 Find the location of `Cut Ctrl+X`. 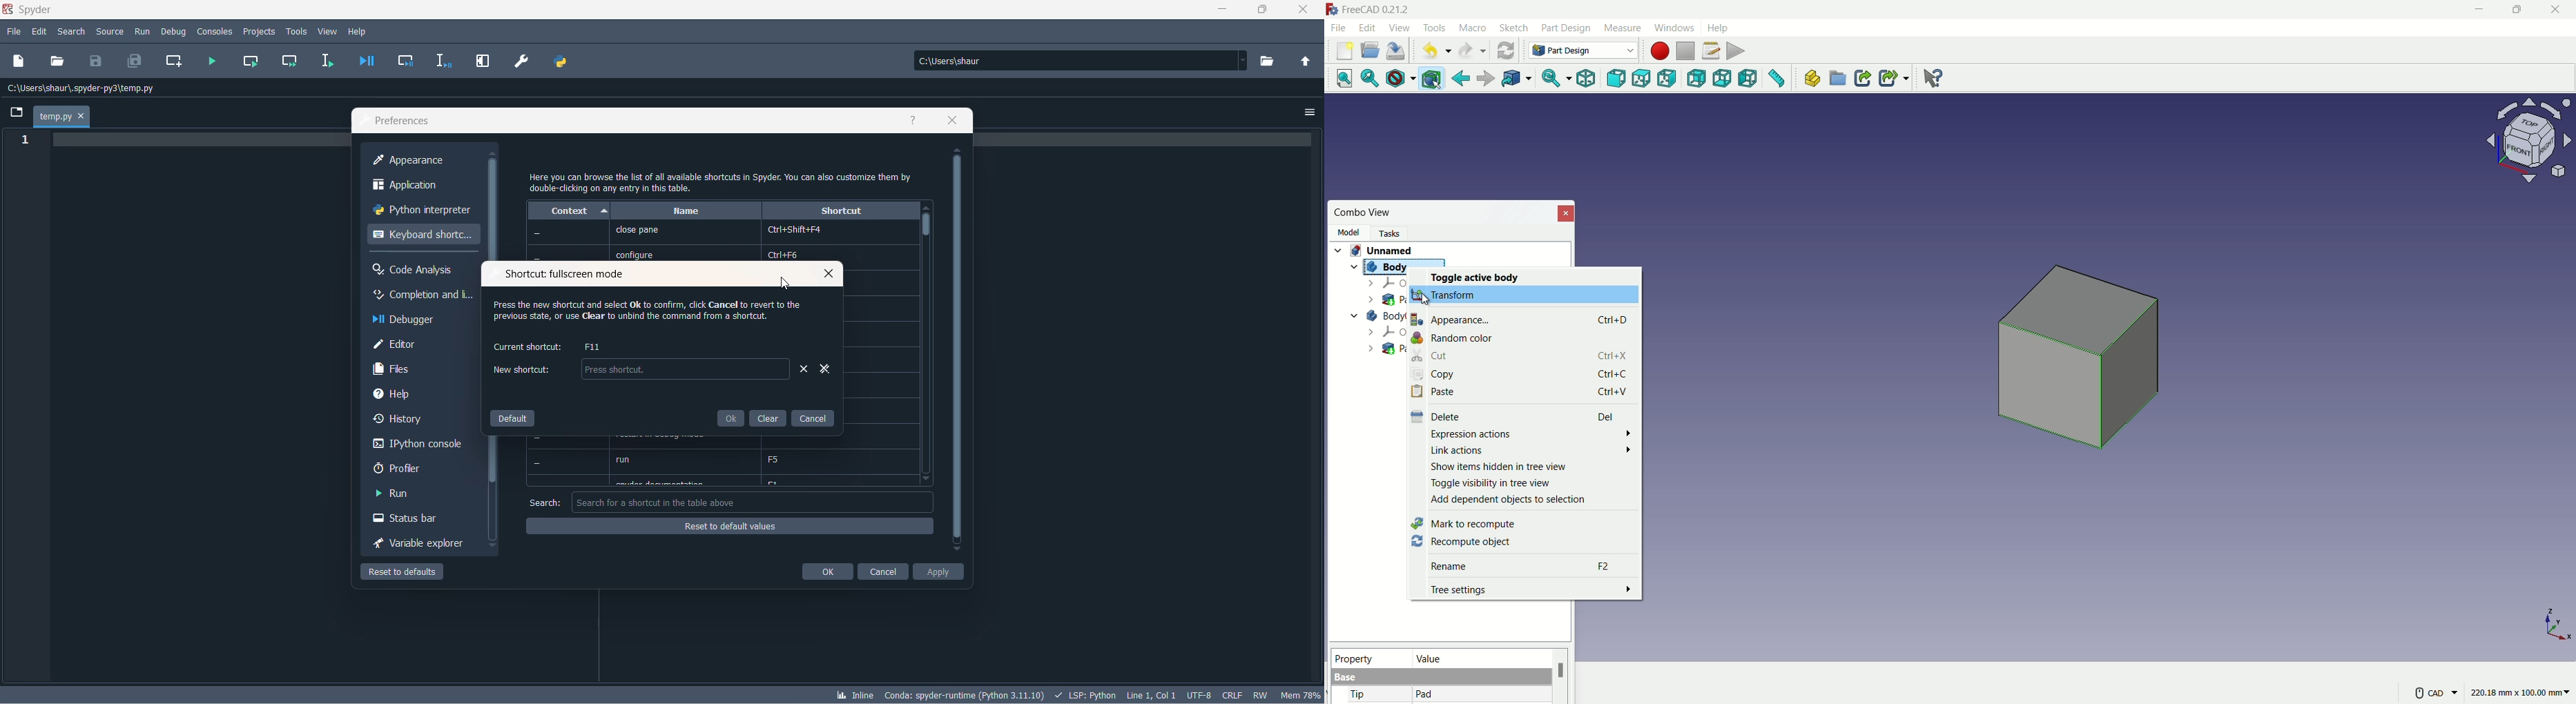

Cut Ctrl+X is located at coordinates (1521, 357).